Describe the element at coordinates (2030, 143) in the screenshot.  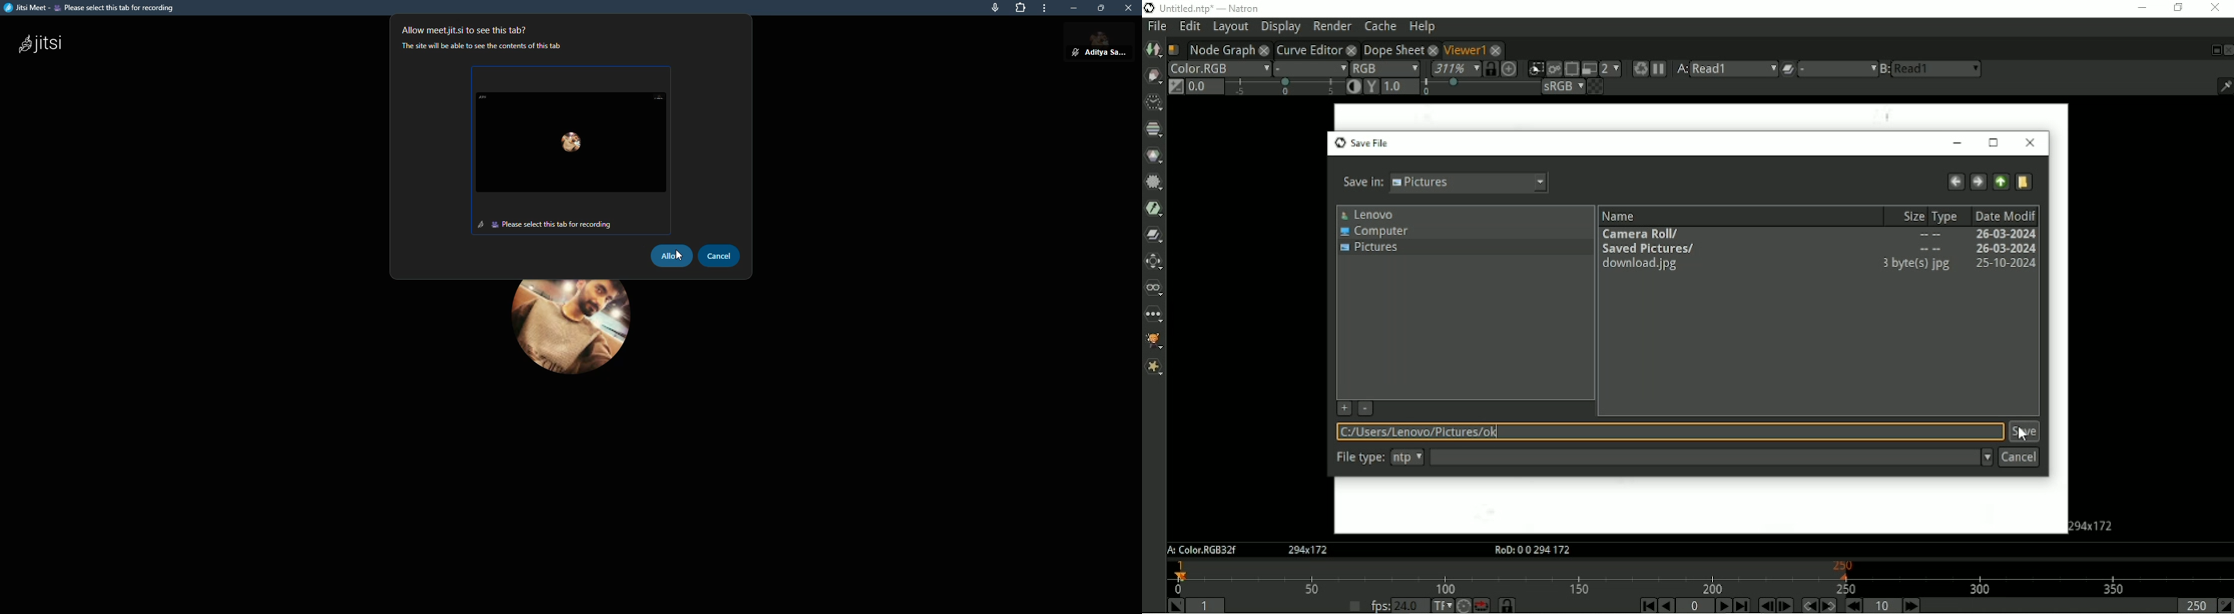
I see `Close` at that location.